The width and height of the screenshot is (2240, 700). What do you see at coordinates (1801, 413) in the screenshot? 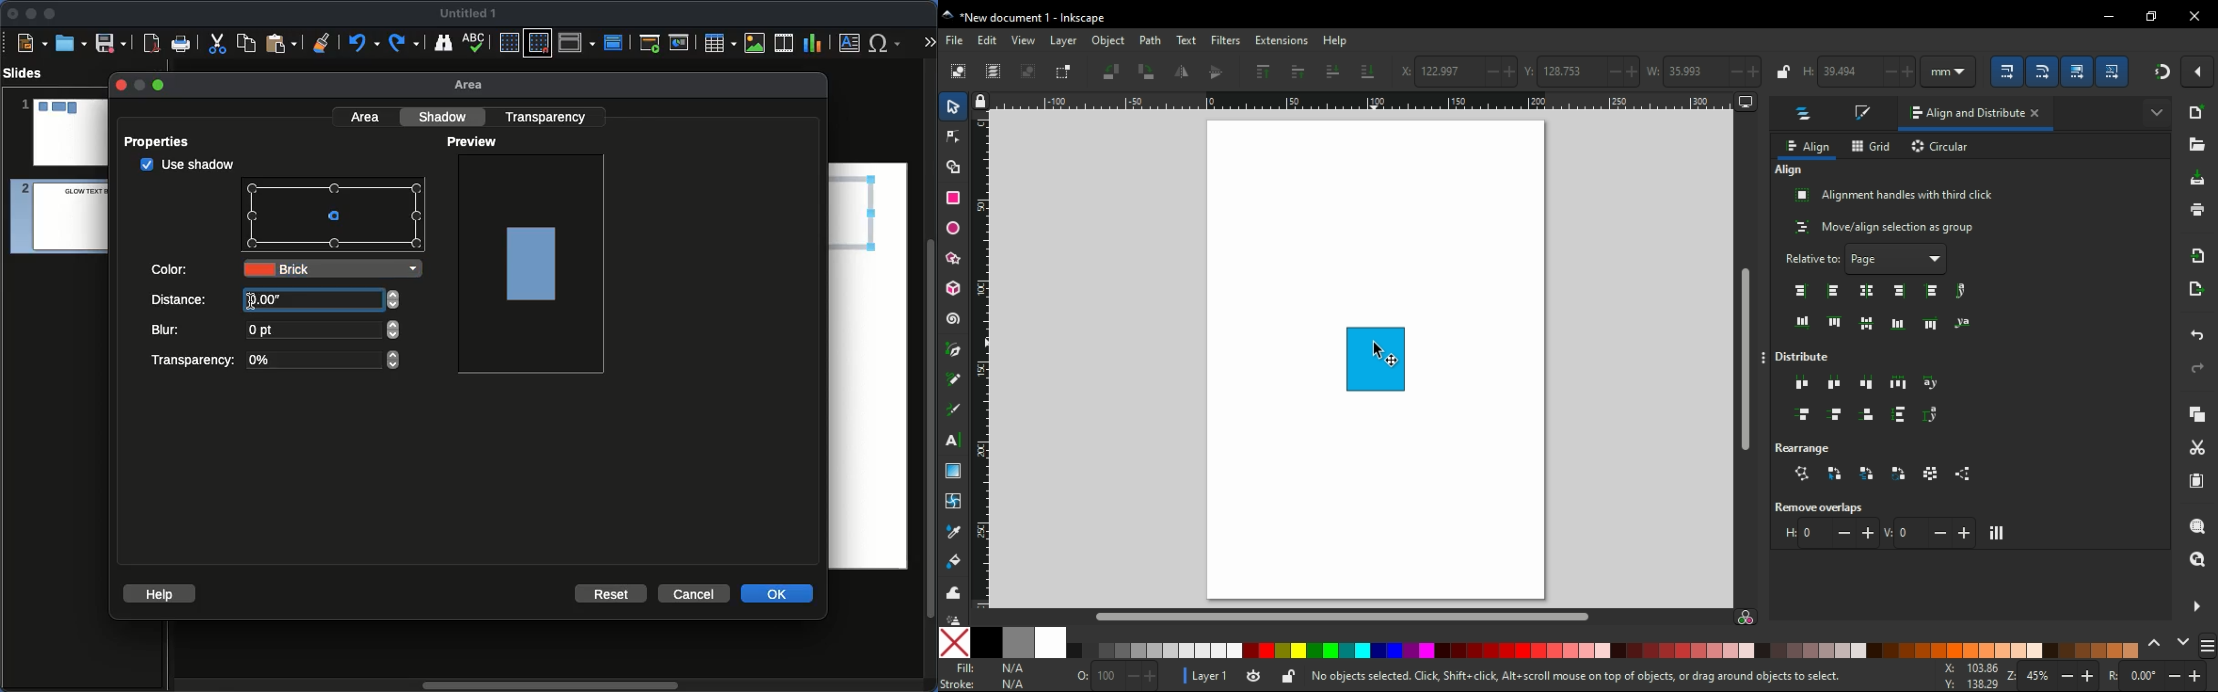
I see `distribute vertically with even spacing between top edges` at bounding box center [1801, 413].